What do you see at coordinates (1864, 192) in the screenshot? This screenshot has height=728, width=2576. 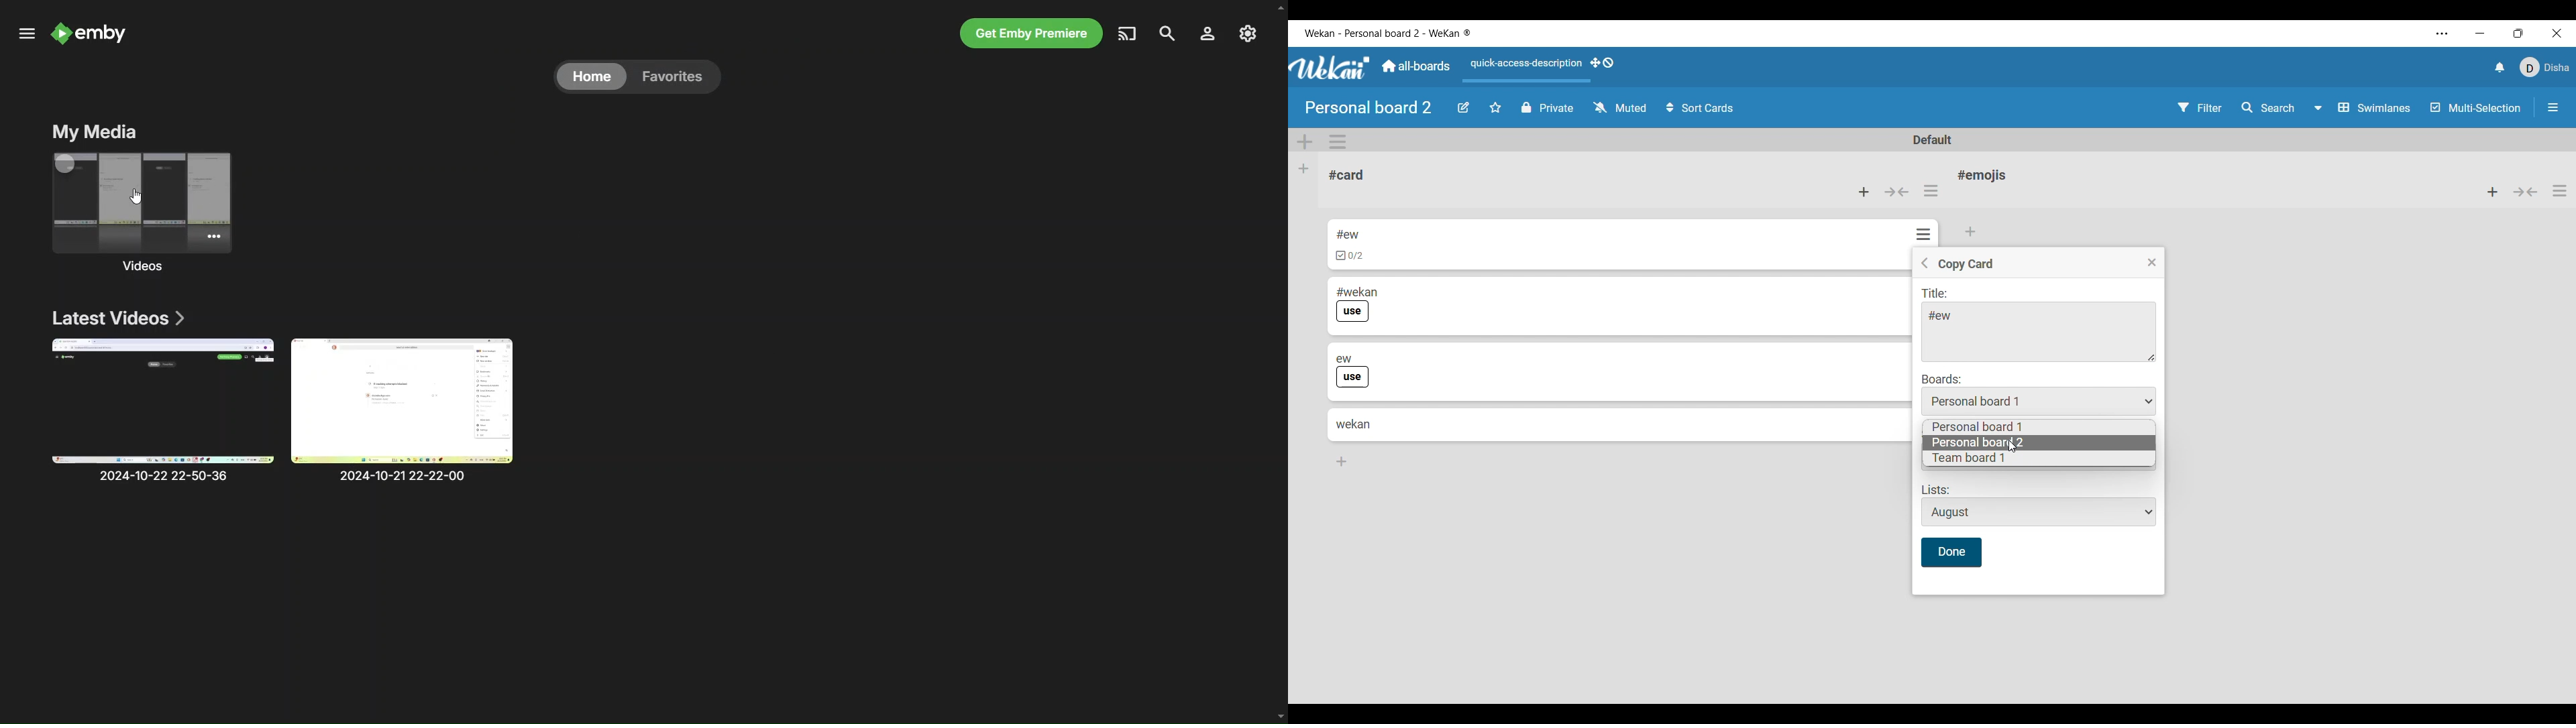 I see `Add card to top of list` at bounding box center [1864, 192].